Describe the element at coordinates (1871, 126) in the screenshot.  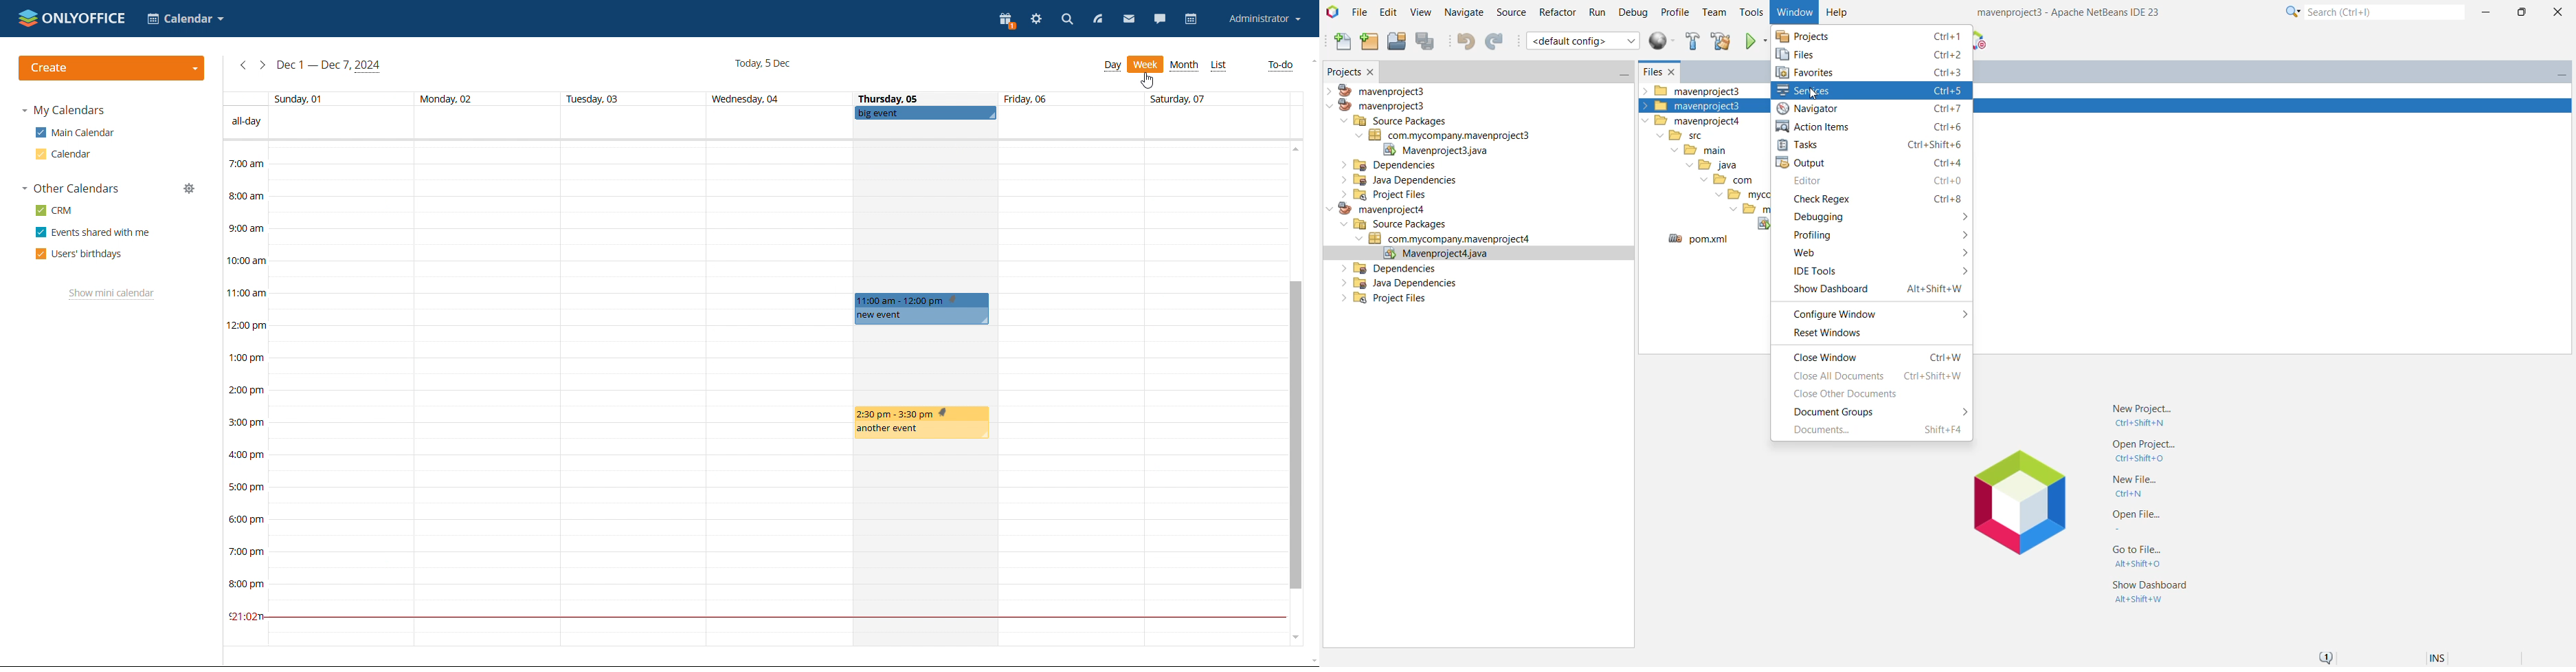
I see `Action Items` at that location.